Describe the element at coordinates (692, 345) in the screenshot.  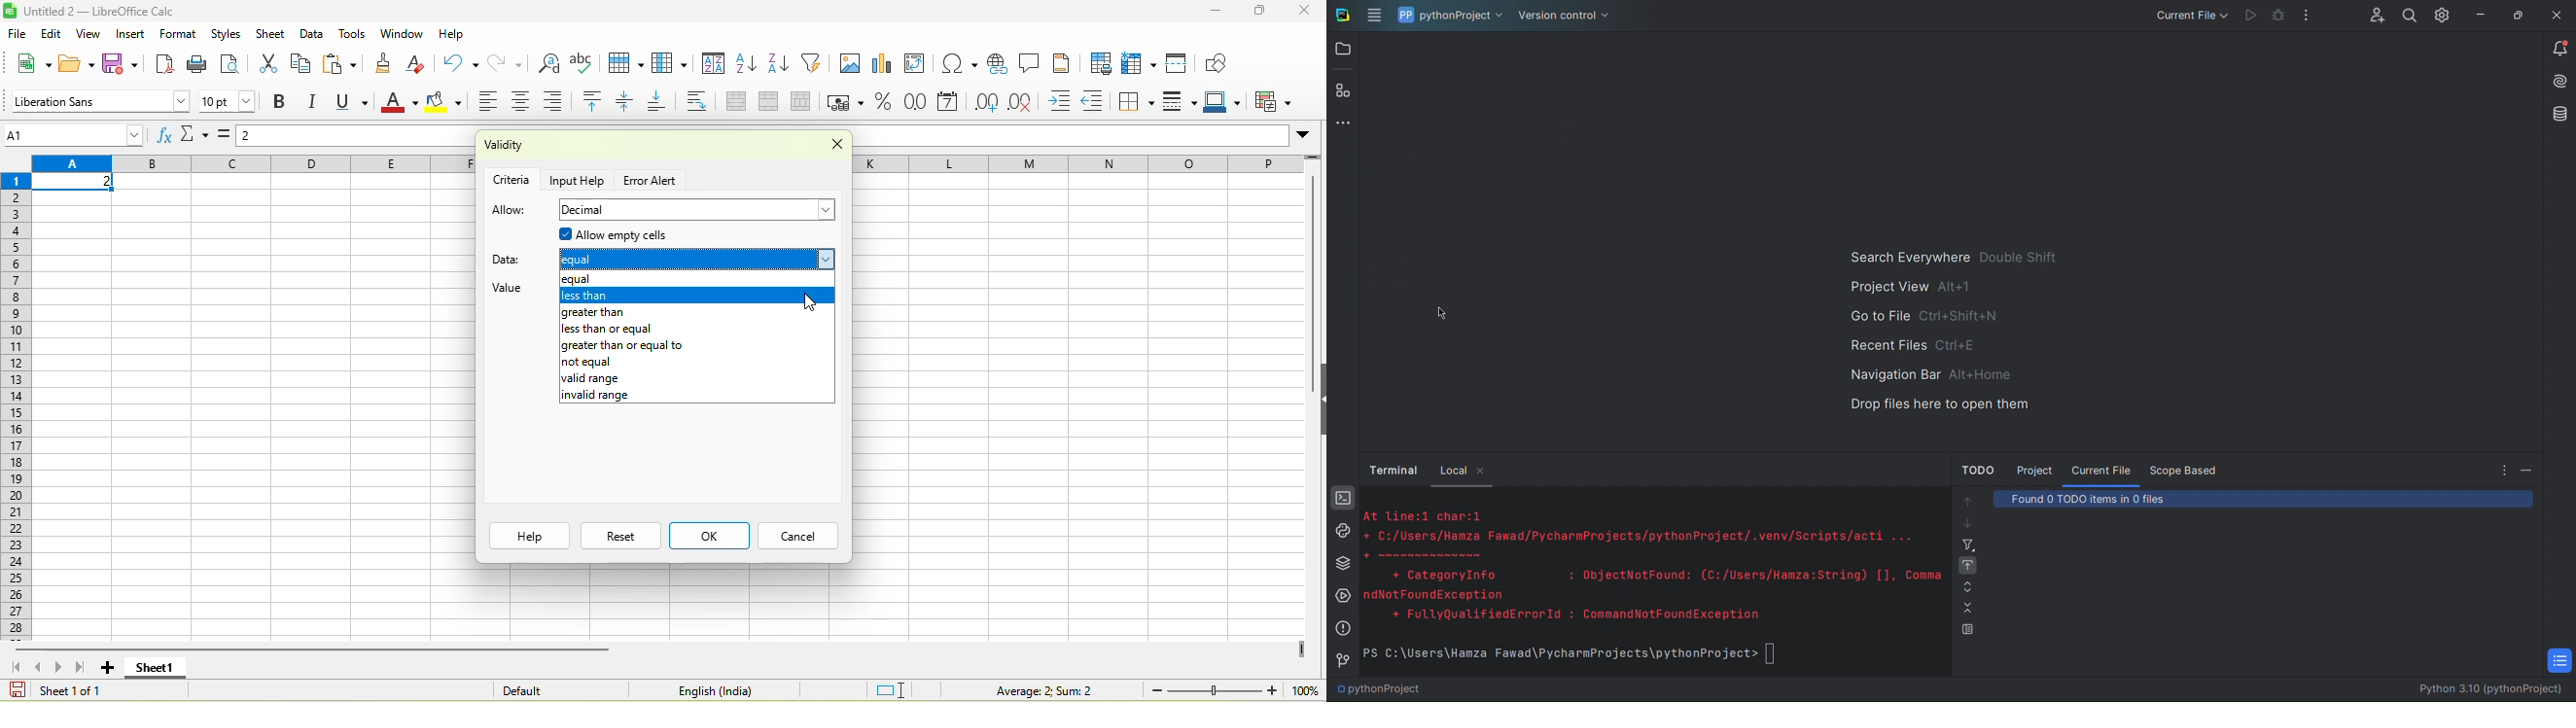
I see `greater than or equal` at that location.